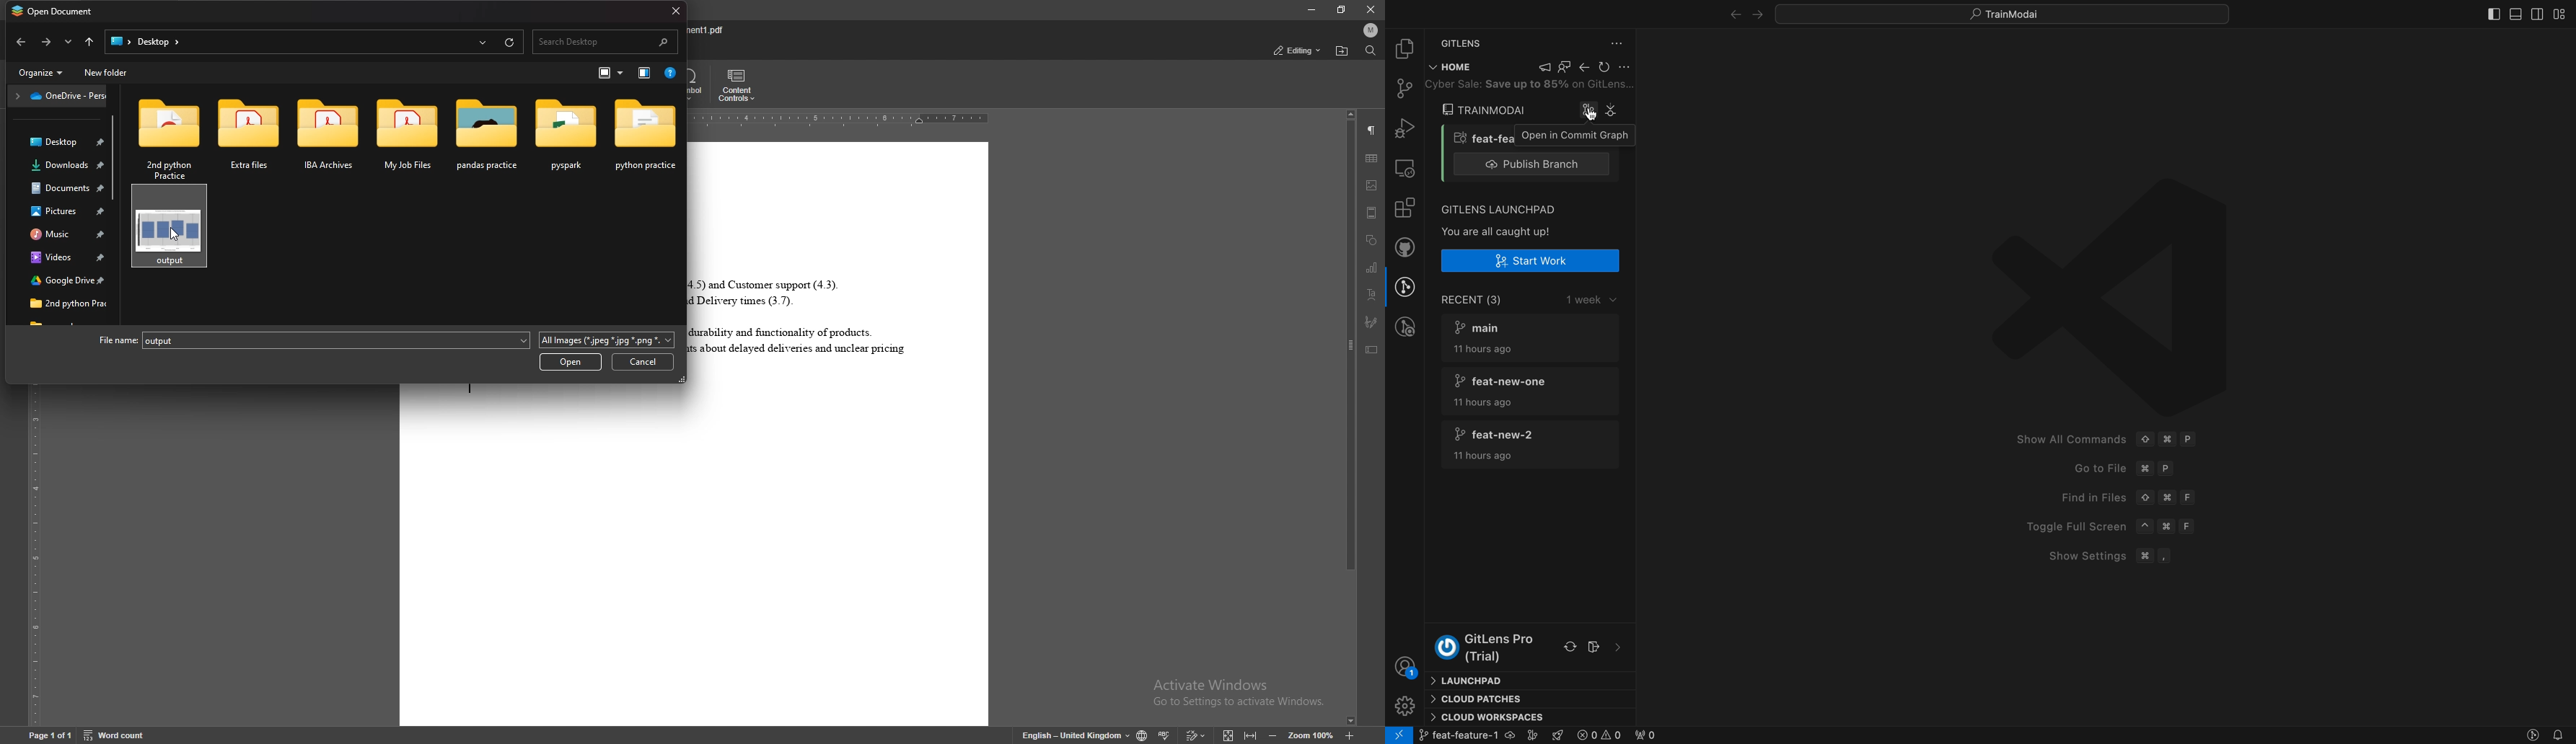  What do you see at coordinates (1348, 735) in the screenshot?
I see `increase zoom` at bounding box center [1348, 735].